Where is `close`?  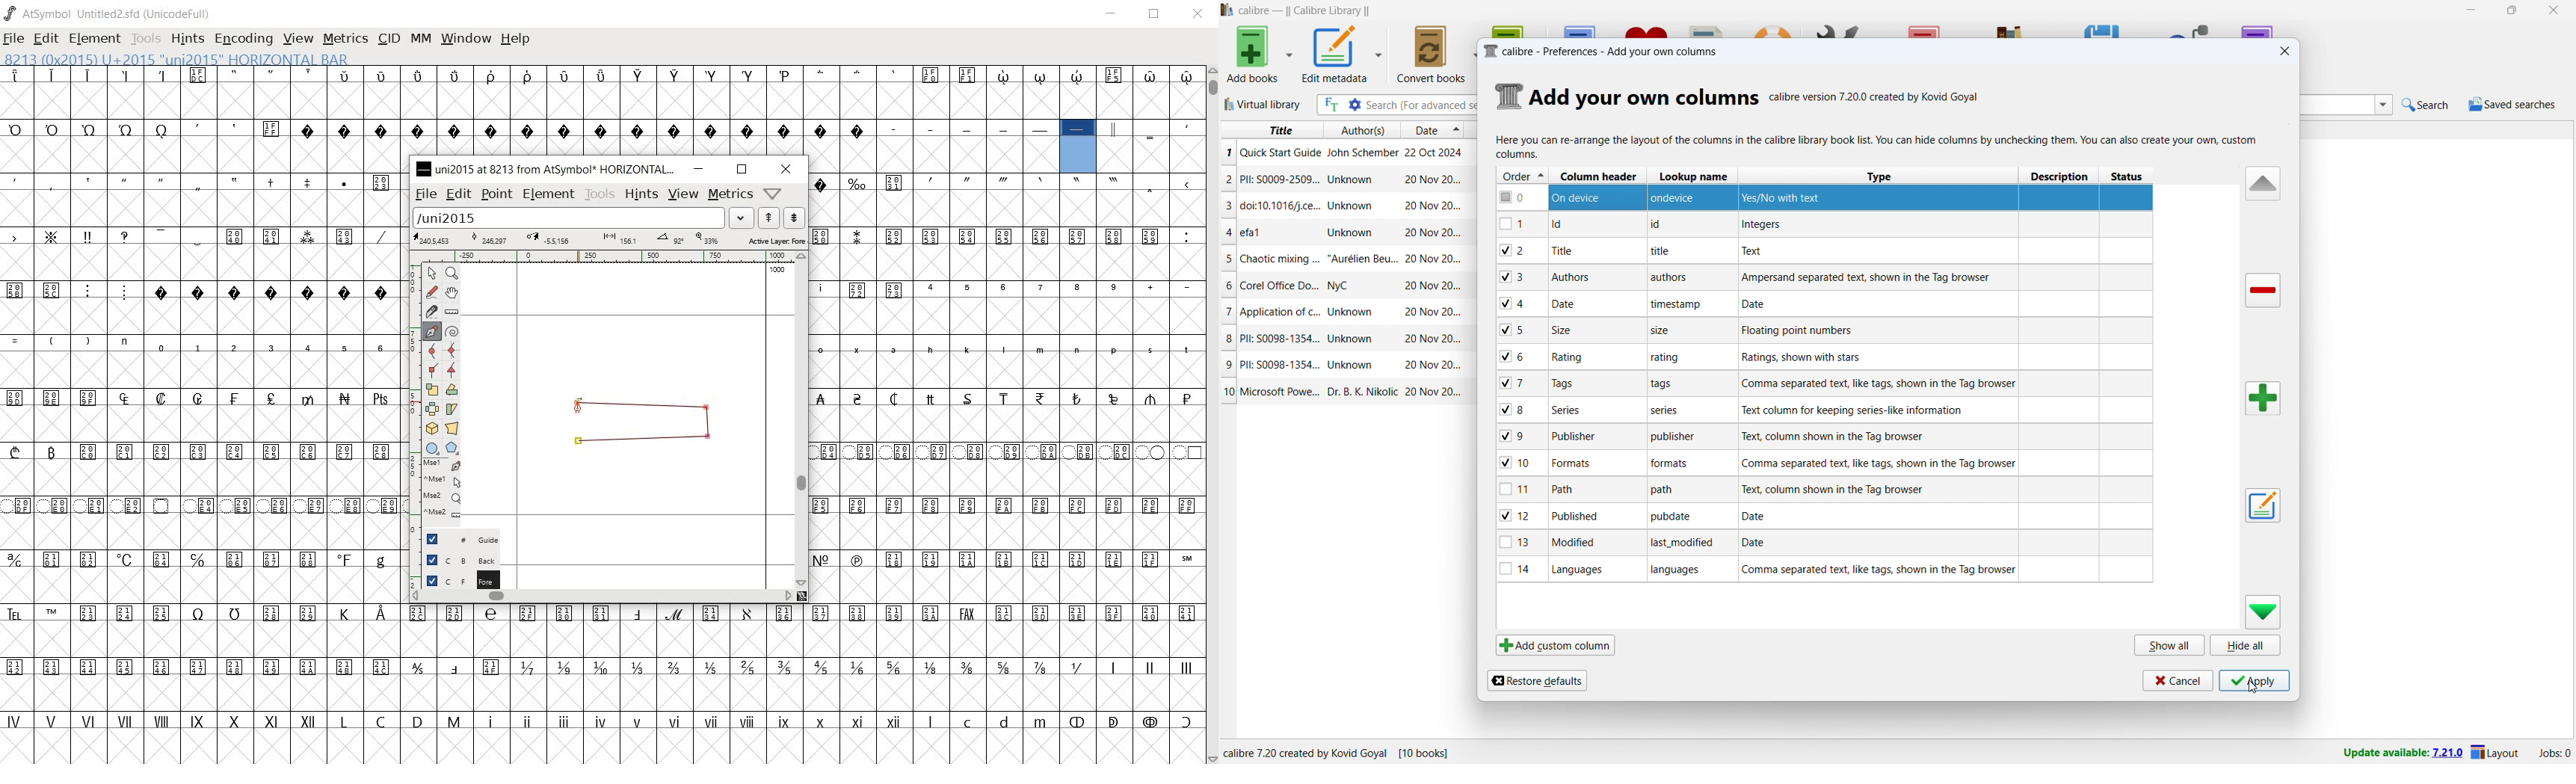
close is located at coordinates (2286, 52).